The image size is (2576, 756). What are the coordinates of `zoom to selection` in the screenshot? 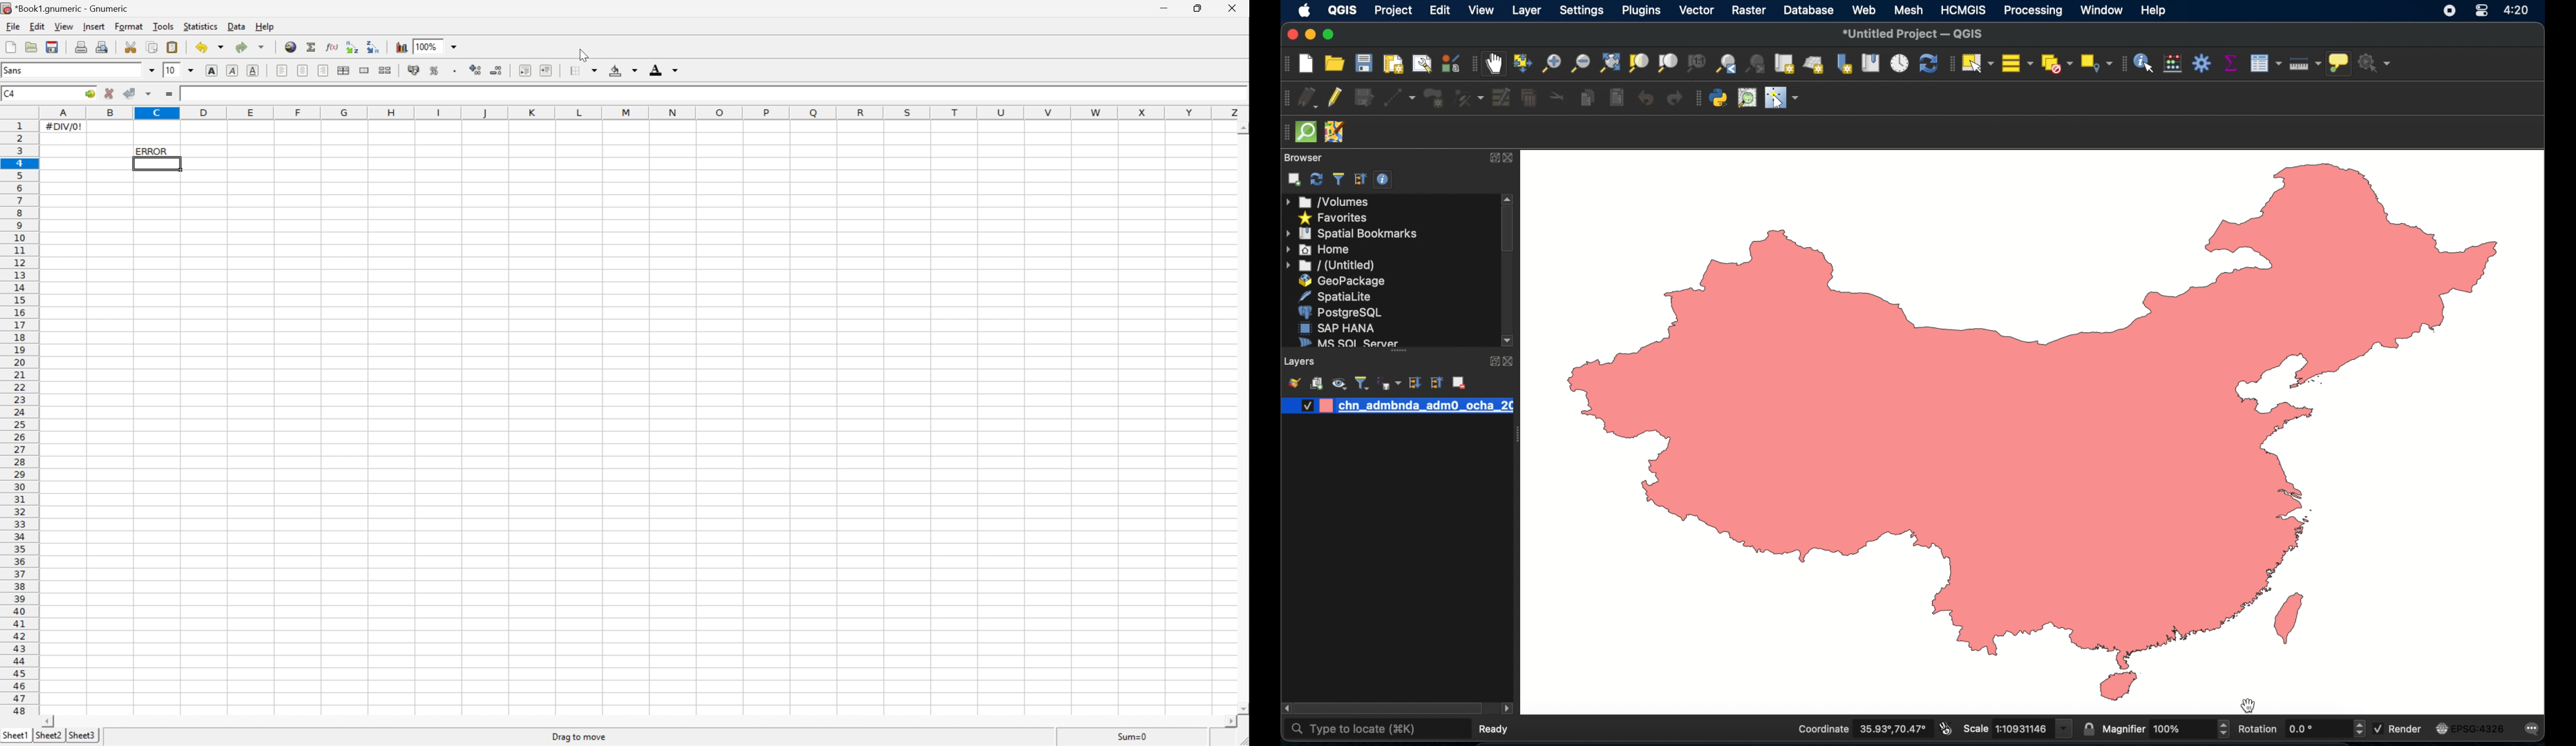 It's located at (1639, 63).